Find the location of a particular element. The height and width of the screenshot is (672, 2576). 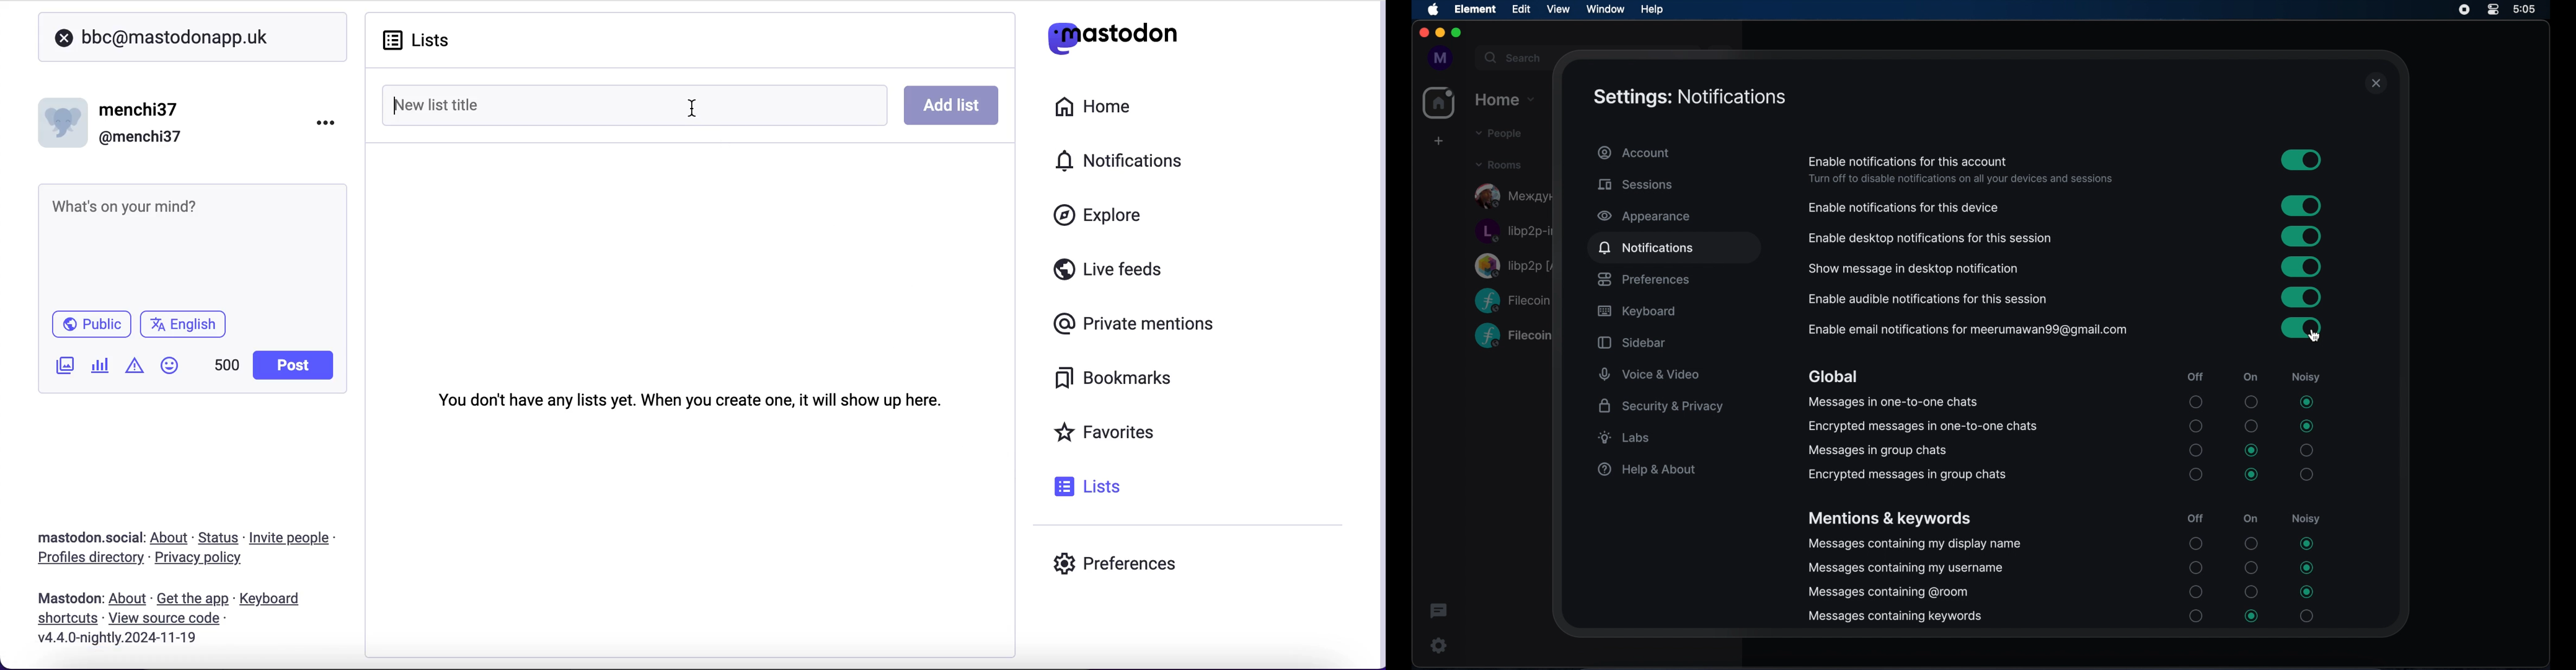

radio button is located at coordinates (2196, 568).